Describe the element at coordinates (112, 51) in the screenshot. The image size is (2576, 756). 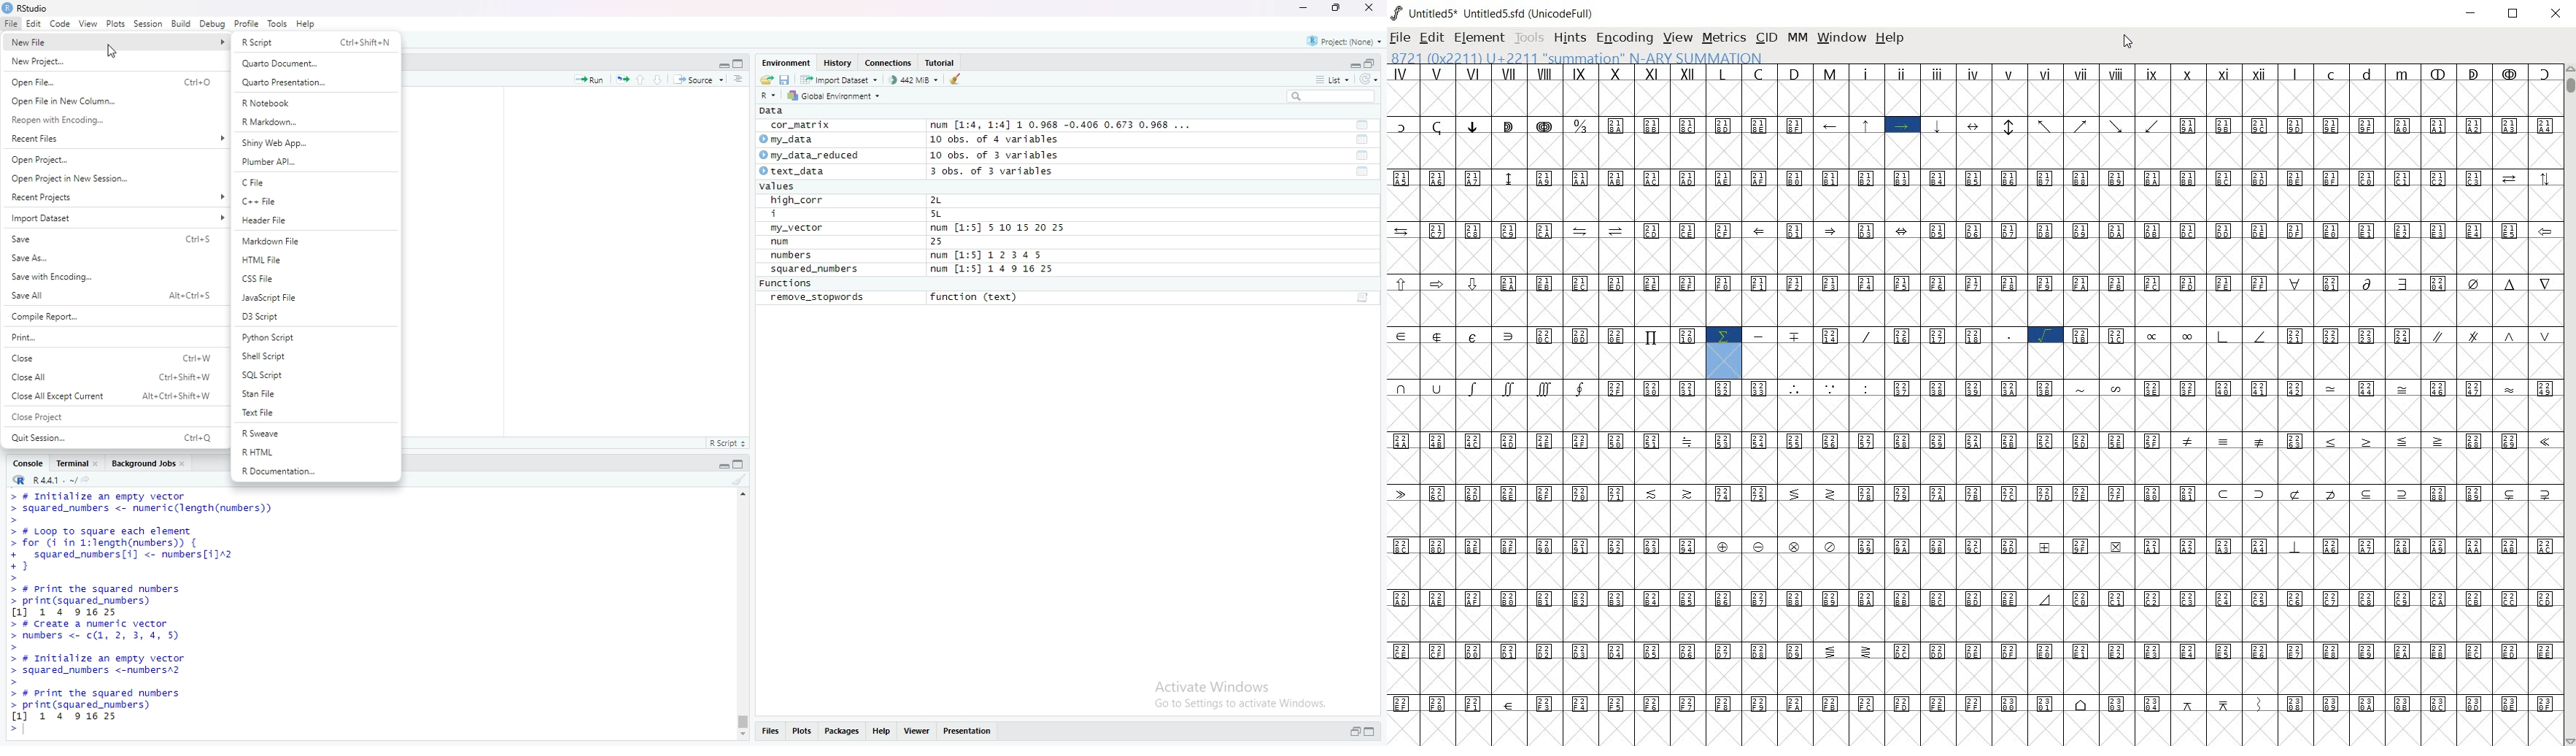
I see `Cursor` at that location.